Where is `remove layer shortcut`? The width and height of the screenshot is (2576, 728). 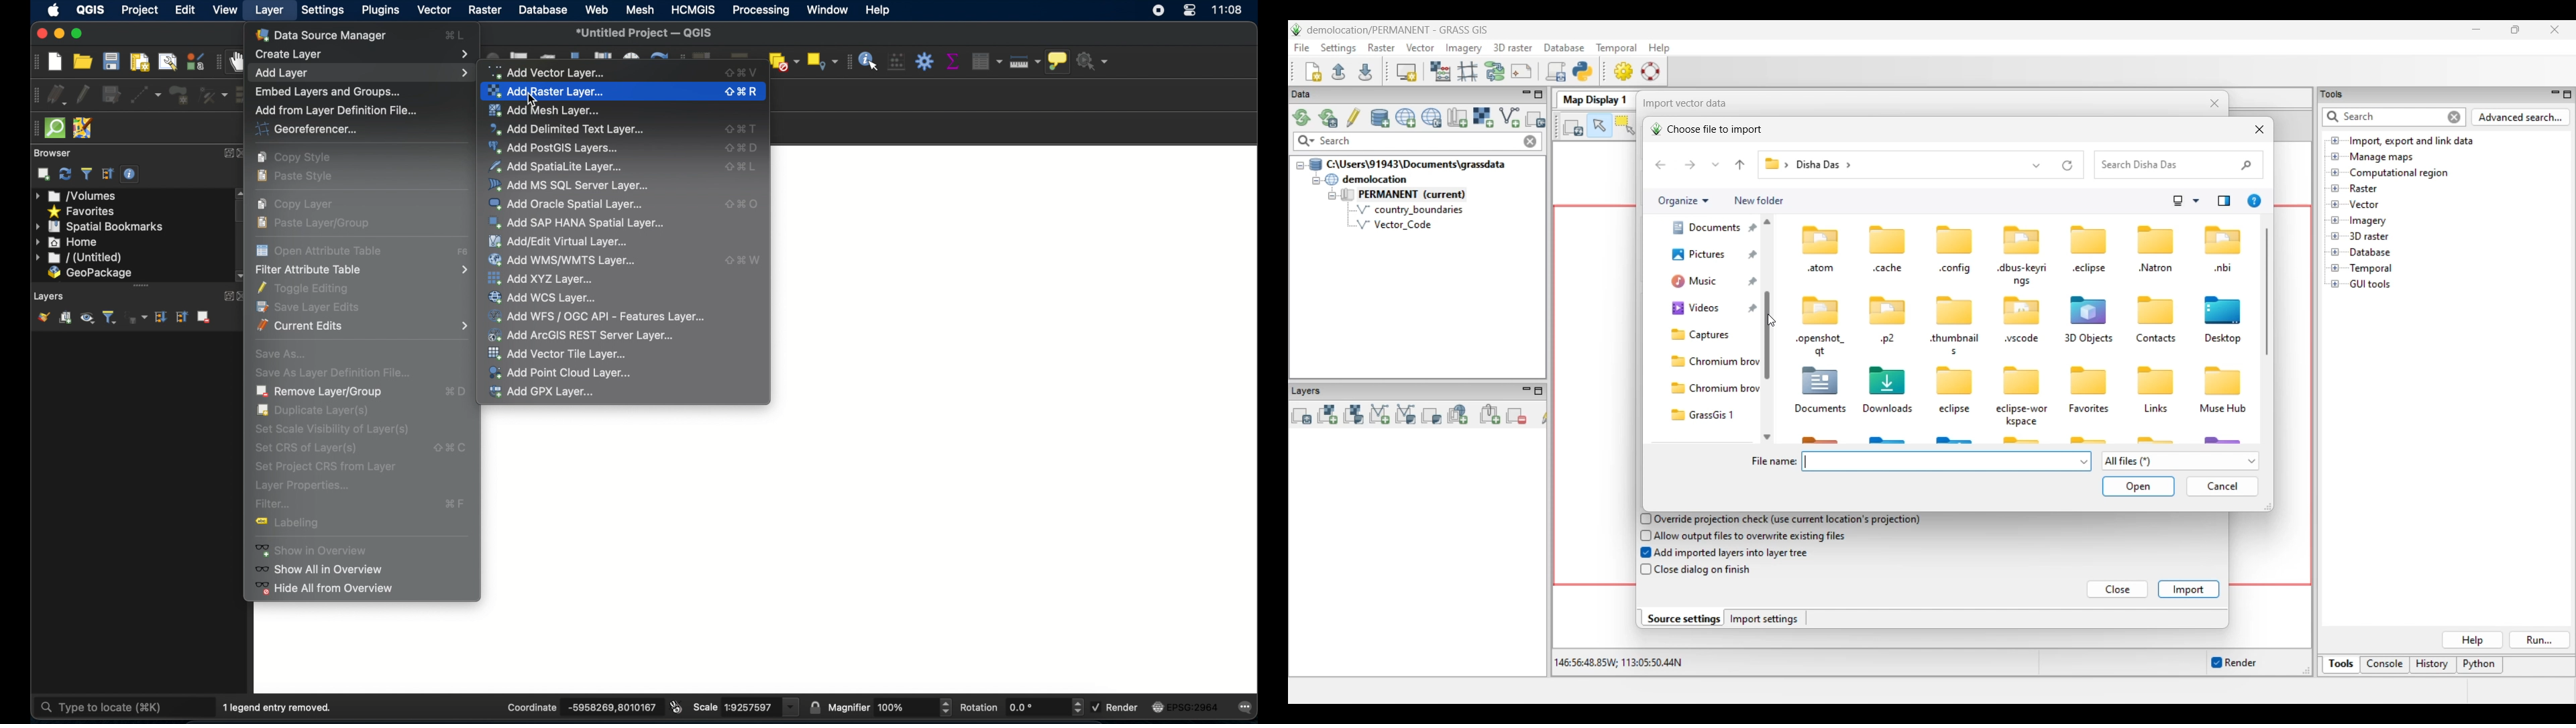
remove layer shortcut is located at coordinates (456, 394).